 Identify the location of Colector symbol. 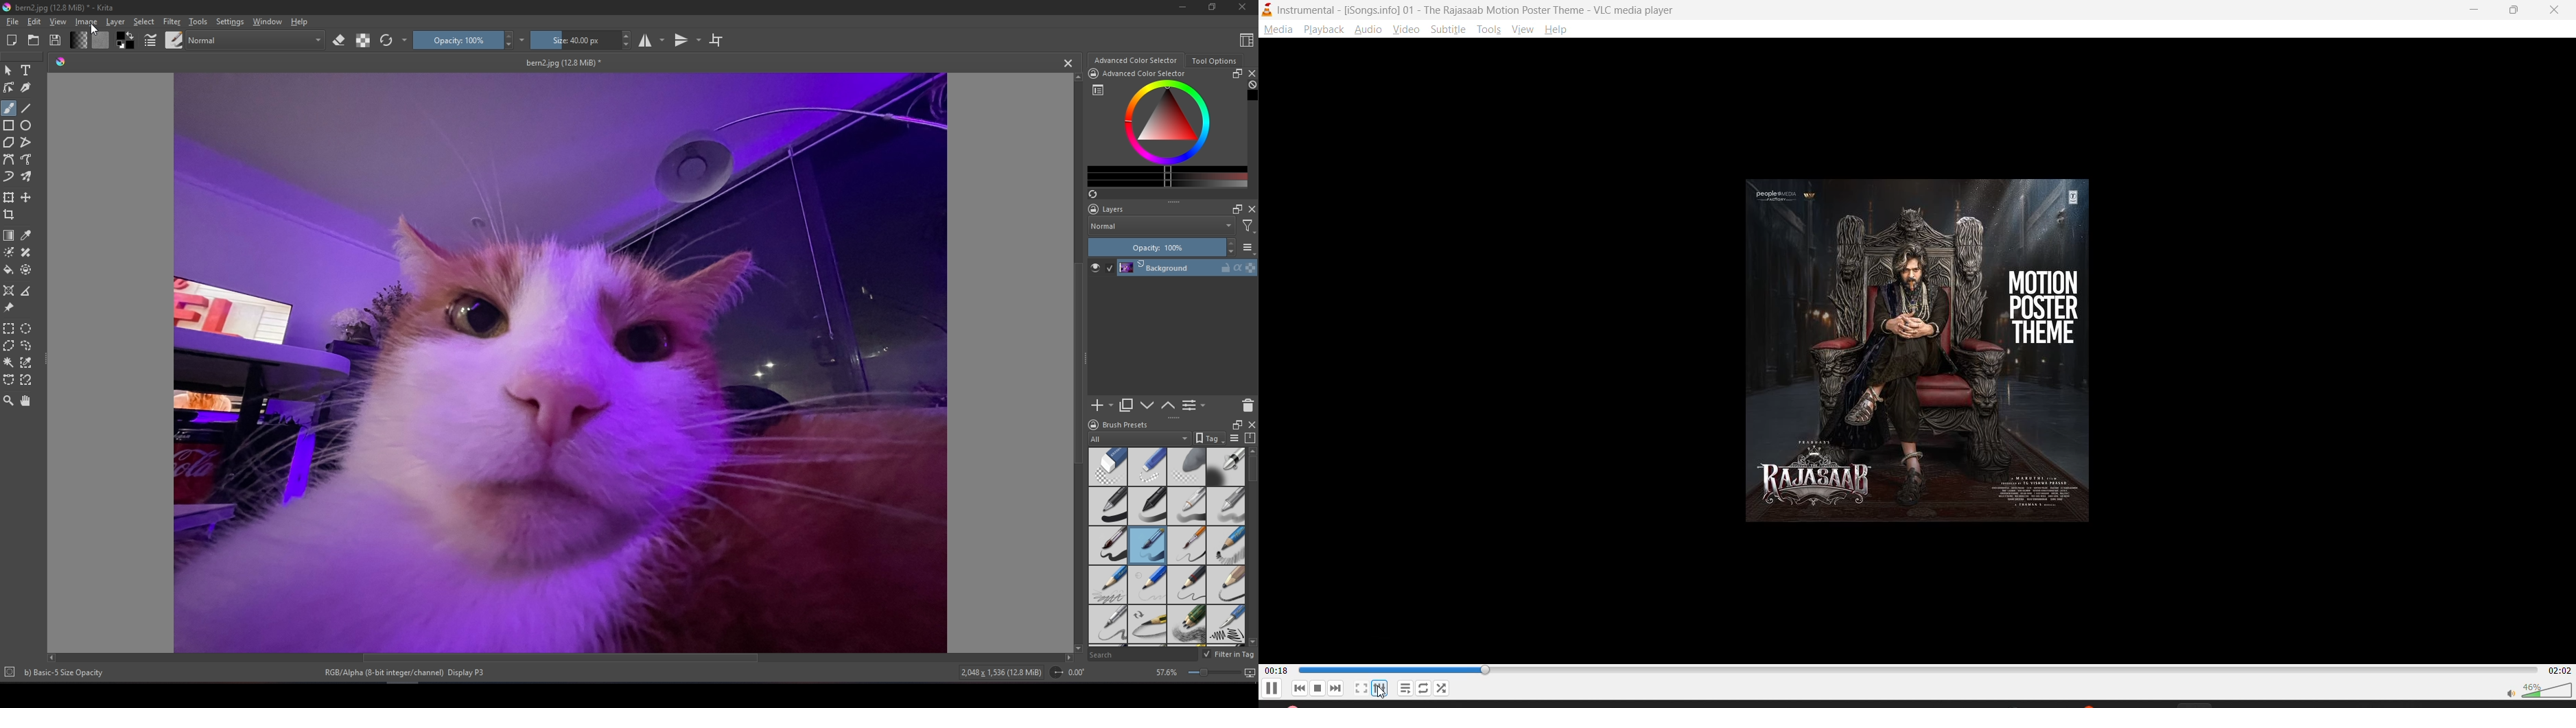
(1098, 90).